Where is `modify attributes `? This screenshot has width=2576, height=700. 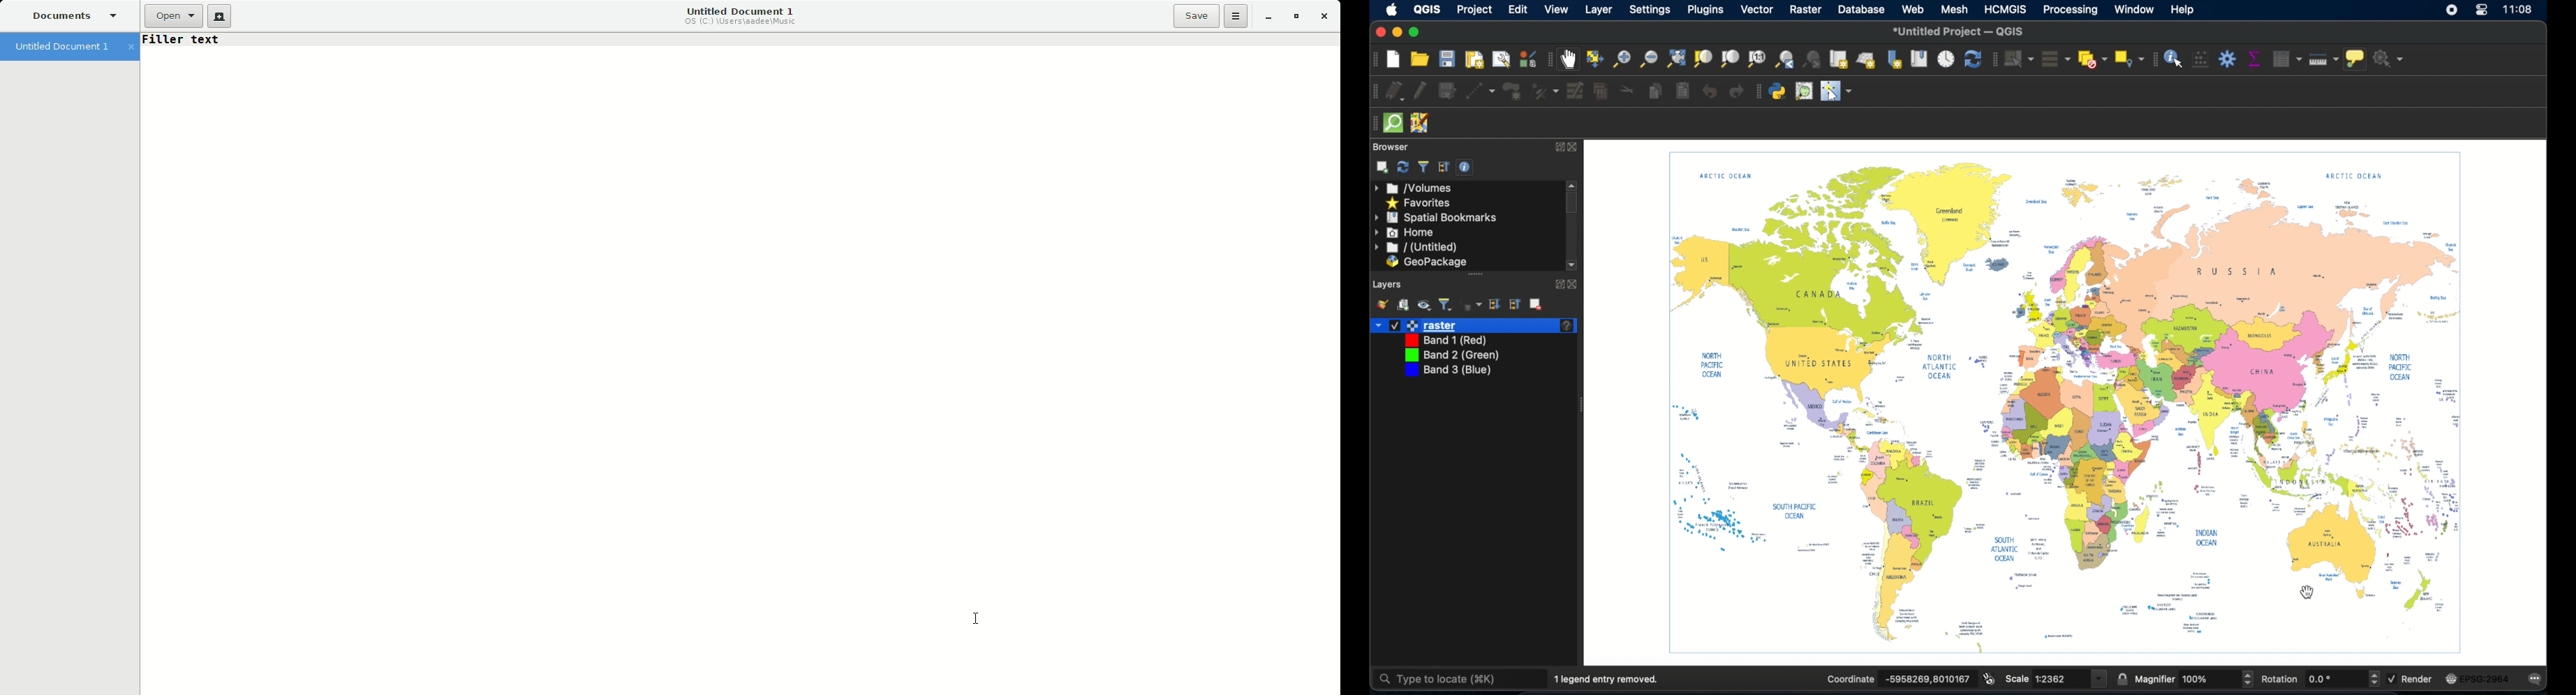
modify attributes  is located at coordinates (1544, 91).